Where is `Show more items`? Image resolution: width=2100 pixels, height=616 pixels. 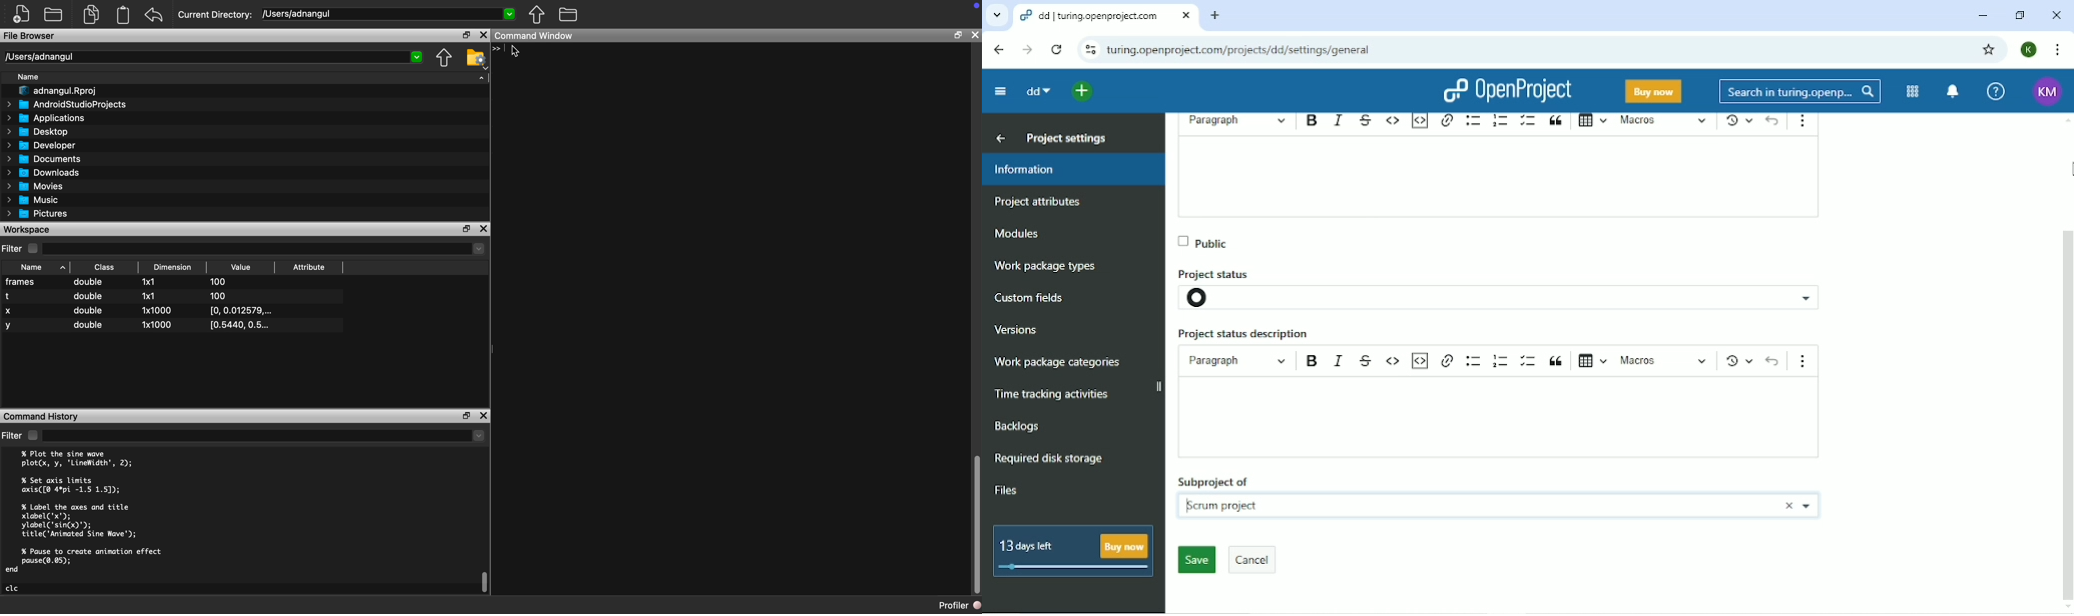 Show more items is located at coordinates (1803, 360).